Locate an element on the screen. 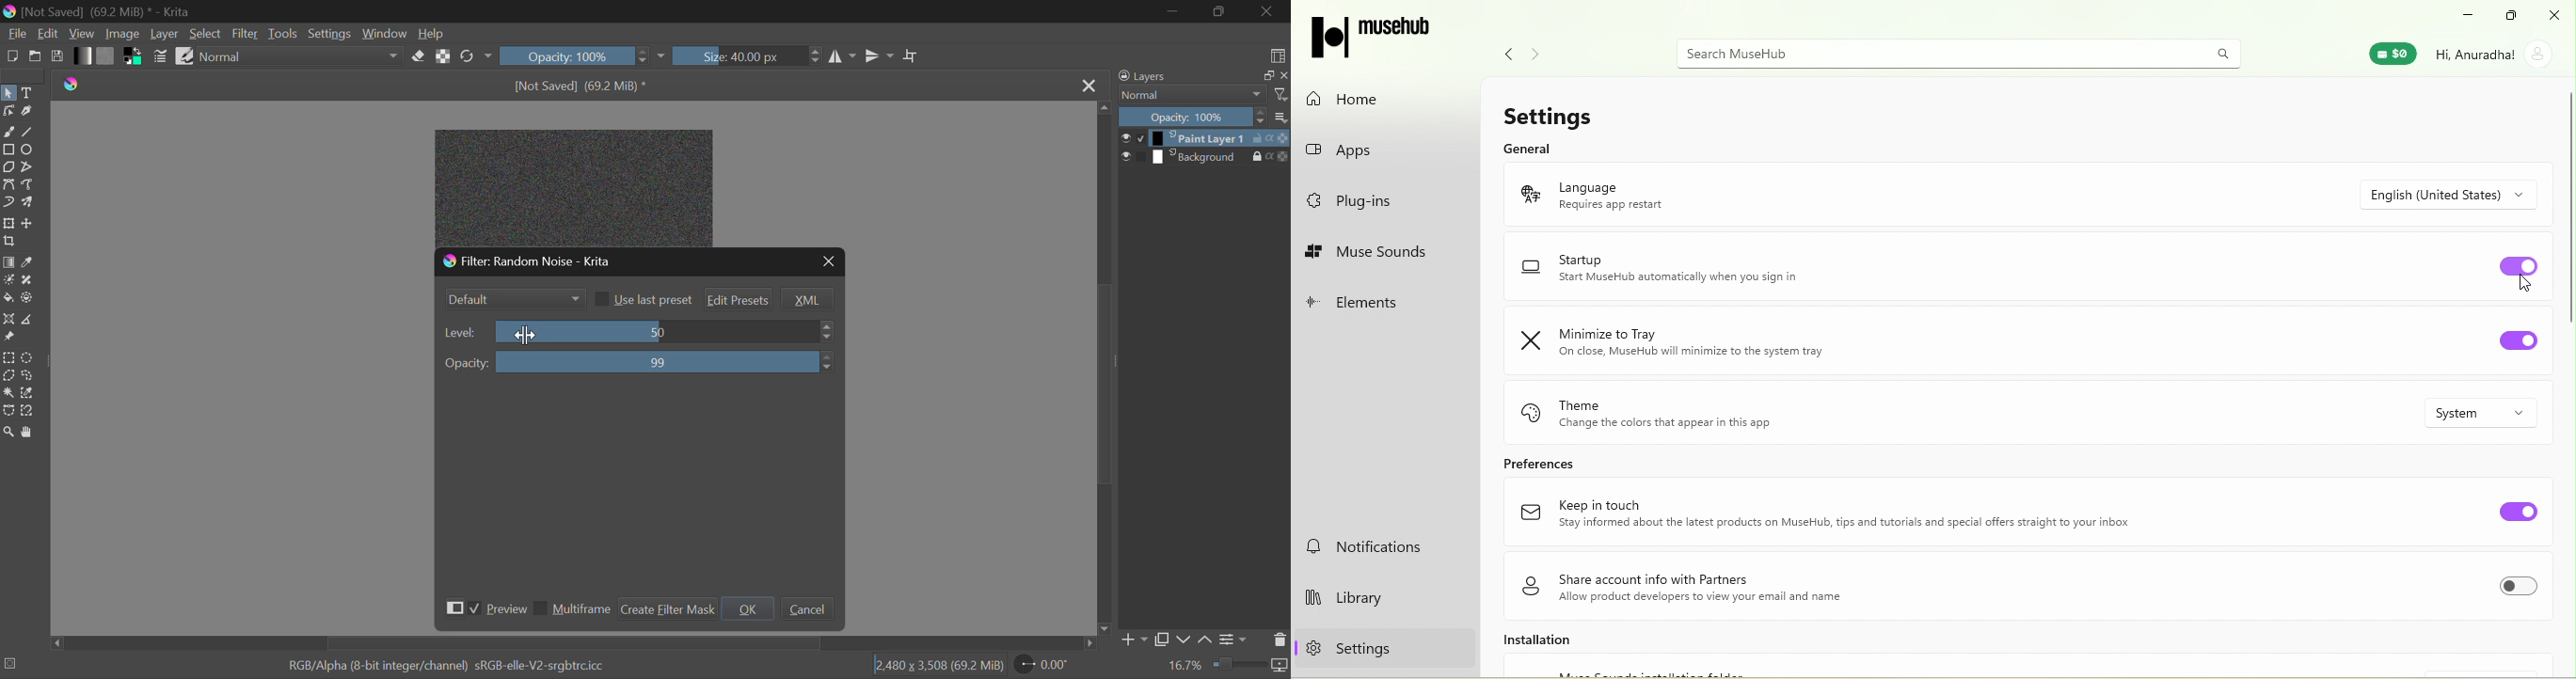  checkbox is located at coordinates (1139, 138).